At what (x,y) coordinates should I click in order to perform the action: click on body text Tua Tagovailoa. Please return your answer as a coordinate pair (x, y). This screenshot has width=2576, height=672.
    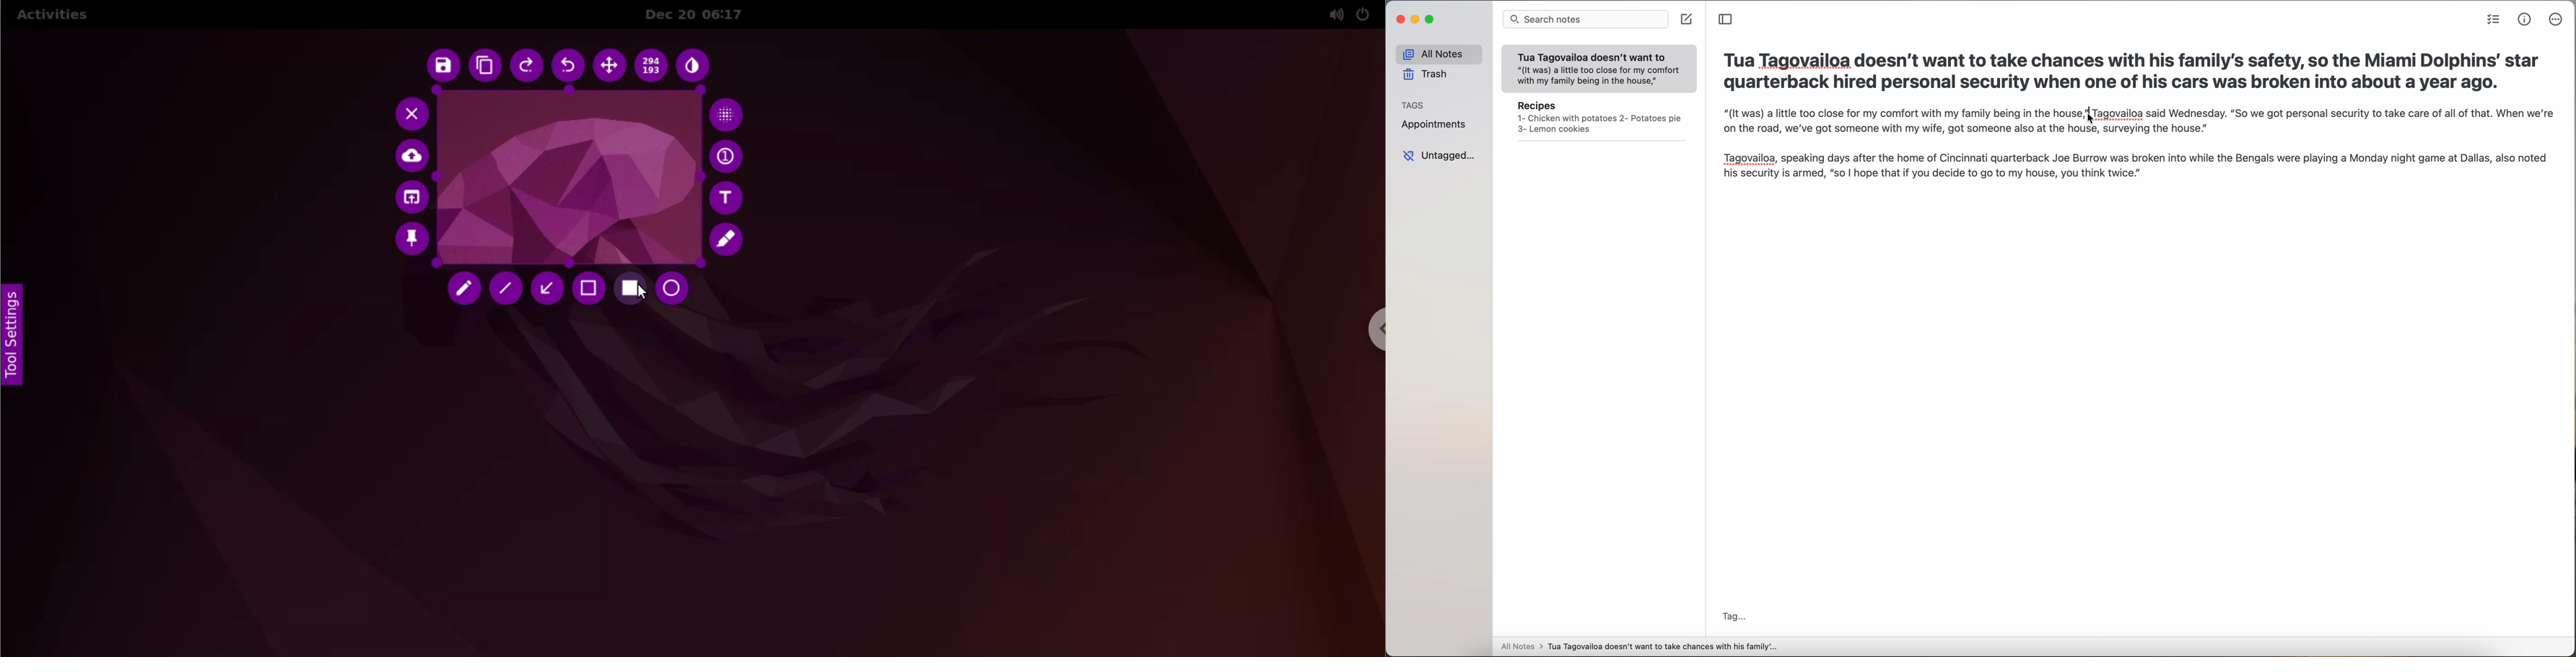
    Looking at the image, I should click on (2331, 113).